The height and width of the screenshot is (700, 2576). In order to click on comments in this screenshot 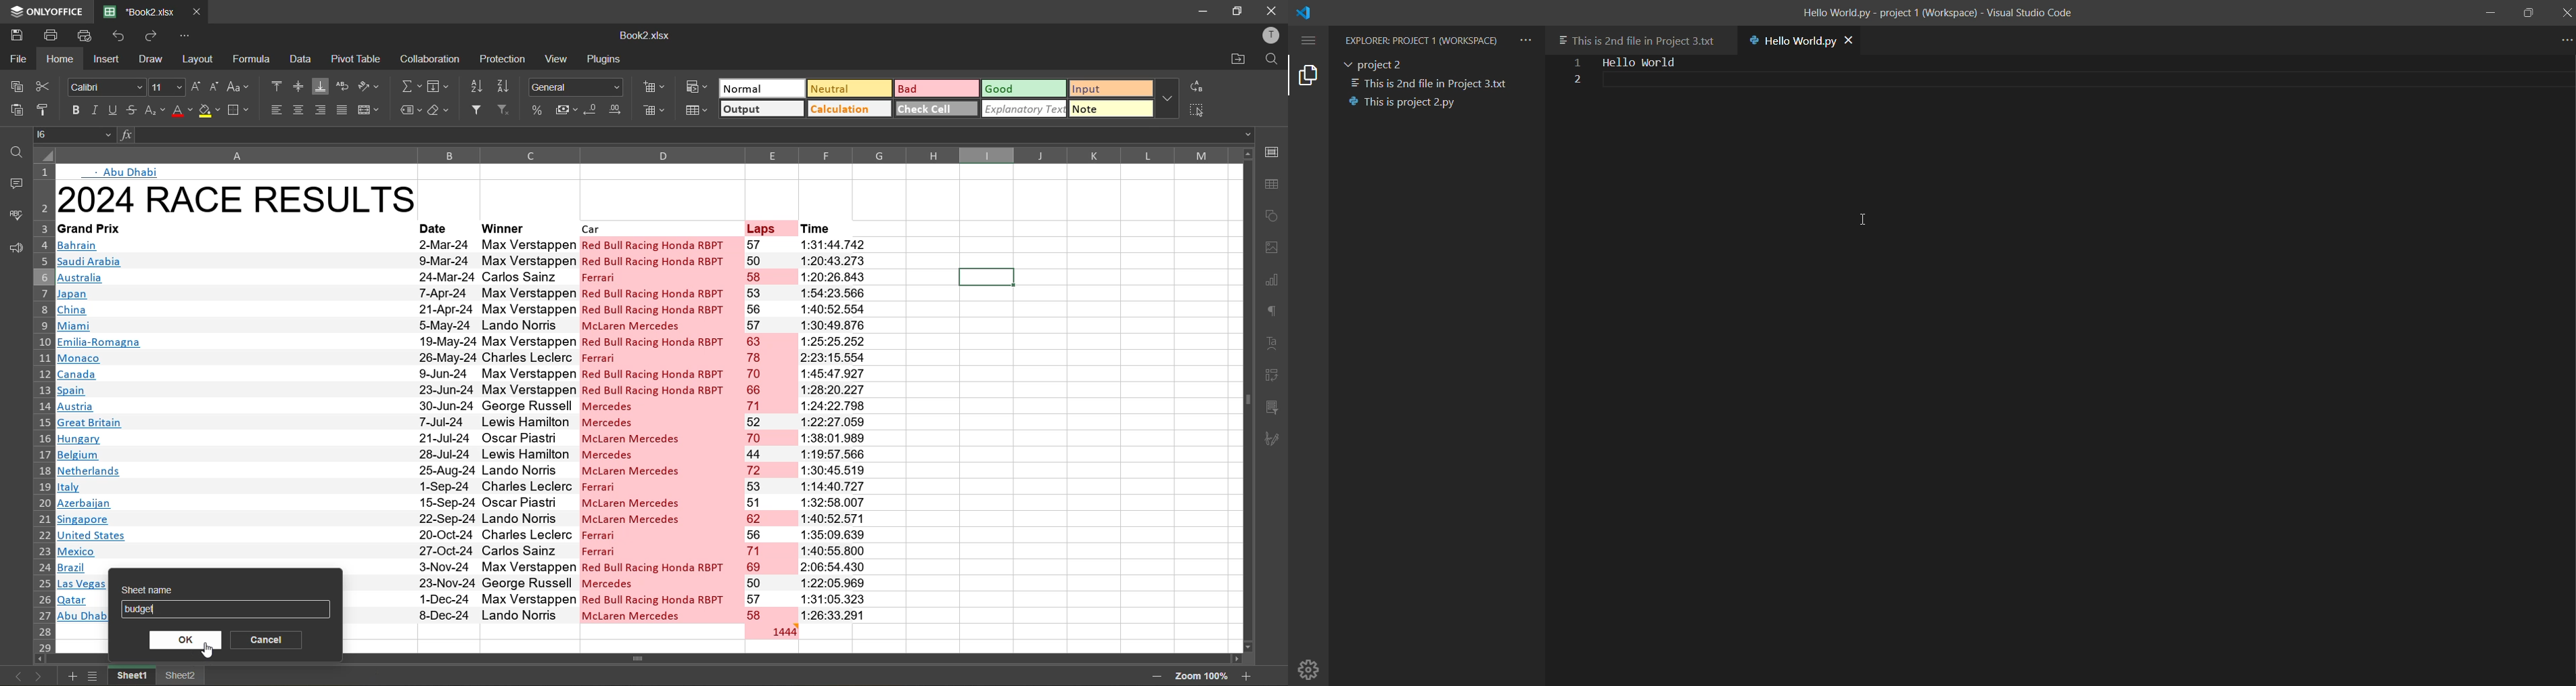, I will do `click(15, 185)`.